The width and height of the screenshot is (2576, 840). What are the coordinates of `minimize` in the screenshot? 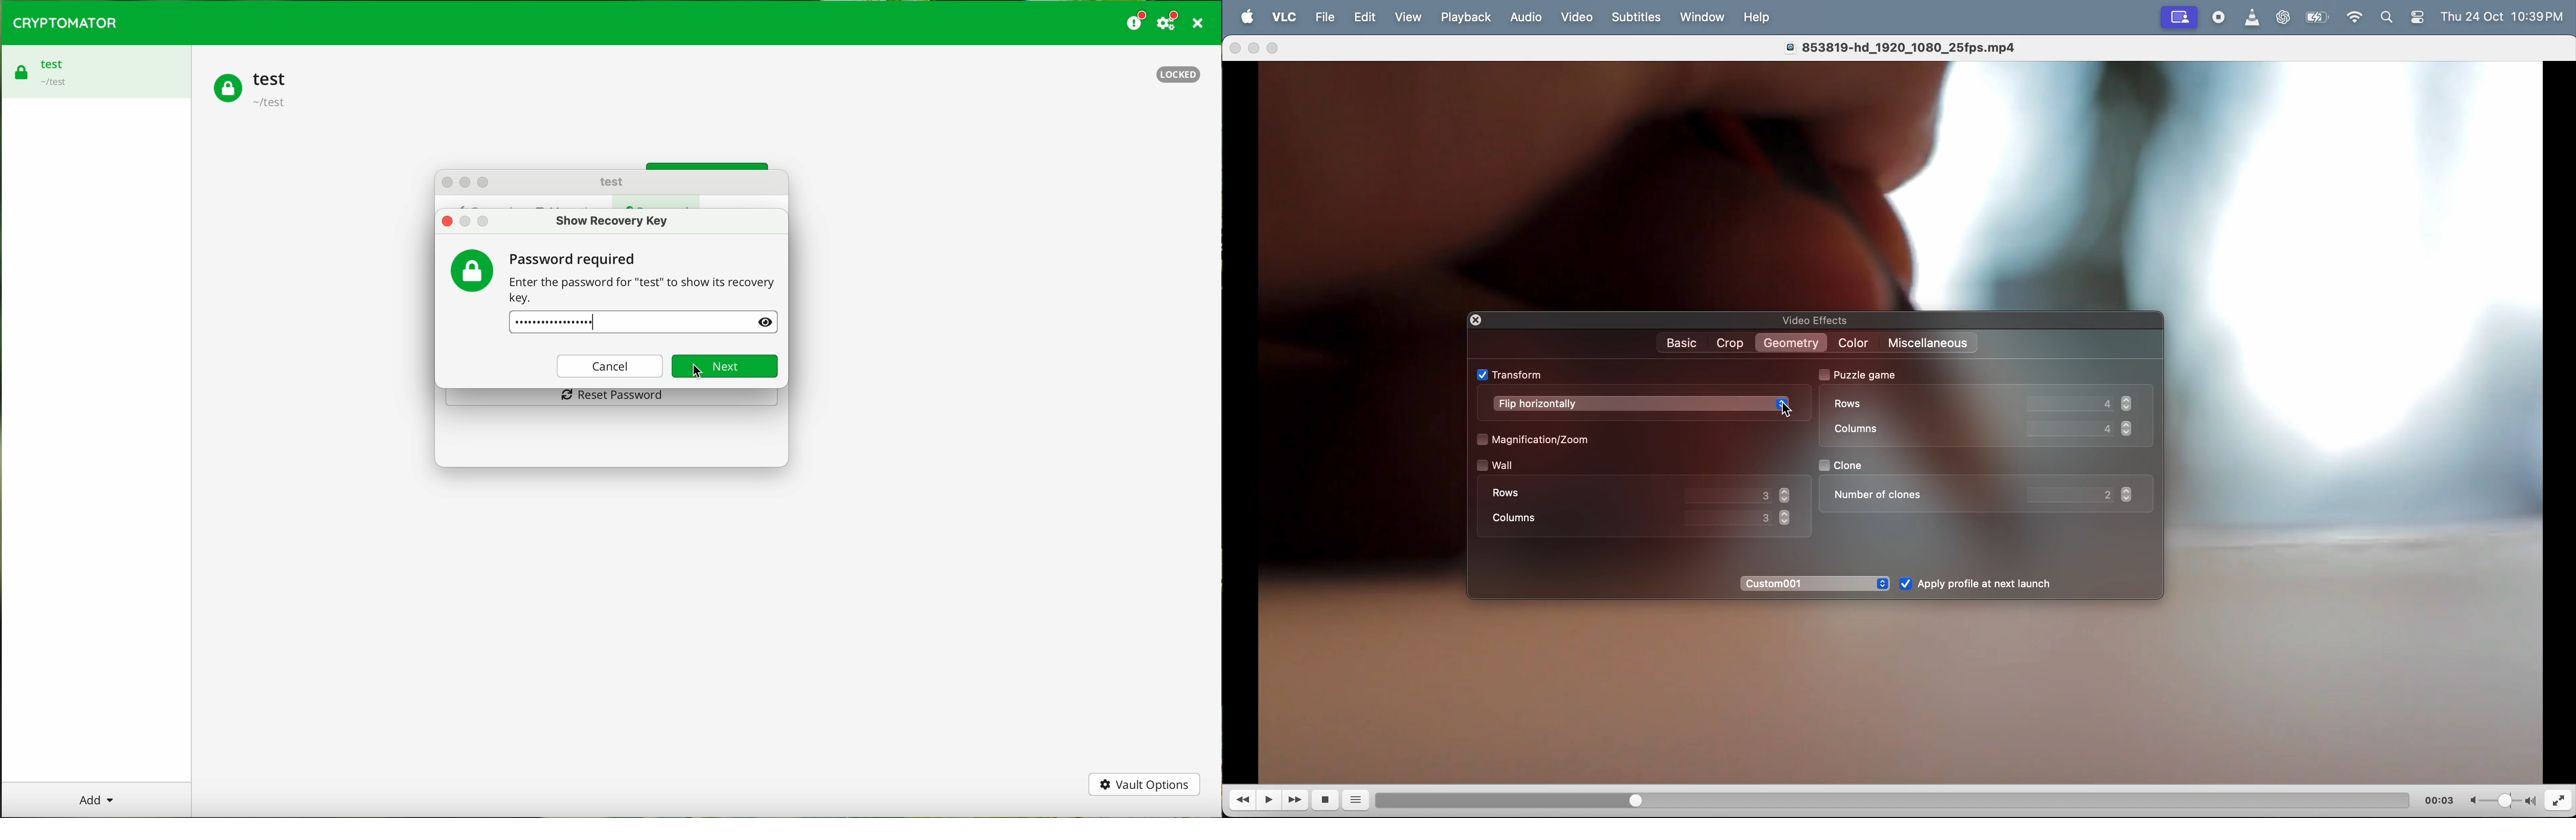 It's located at (1256, 49).